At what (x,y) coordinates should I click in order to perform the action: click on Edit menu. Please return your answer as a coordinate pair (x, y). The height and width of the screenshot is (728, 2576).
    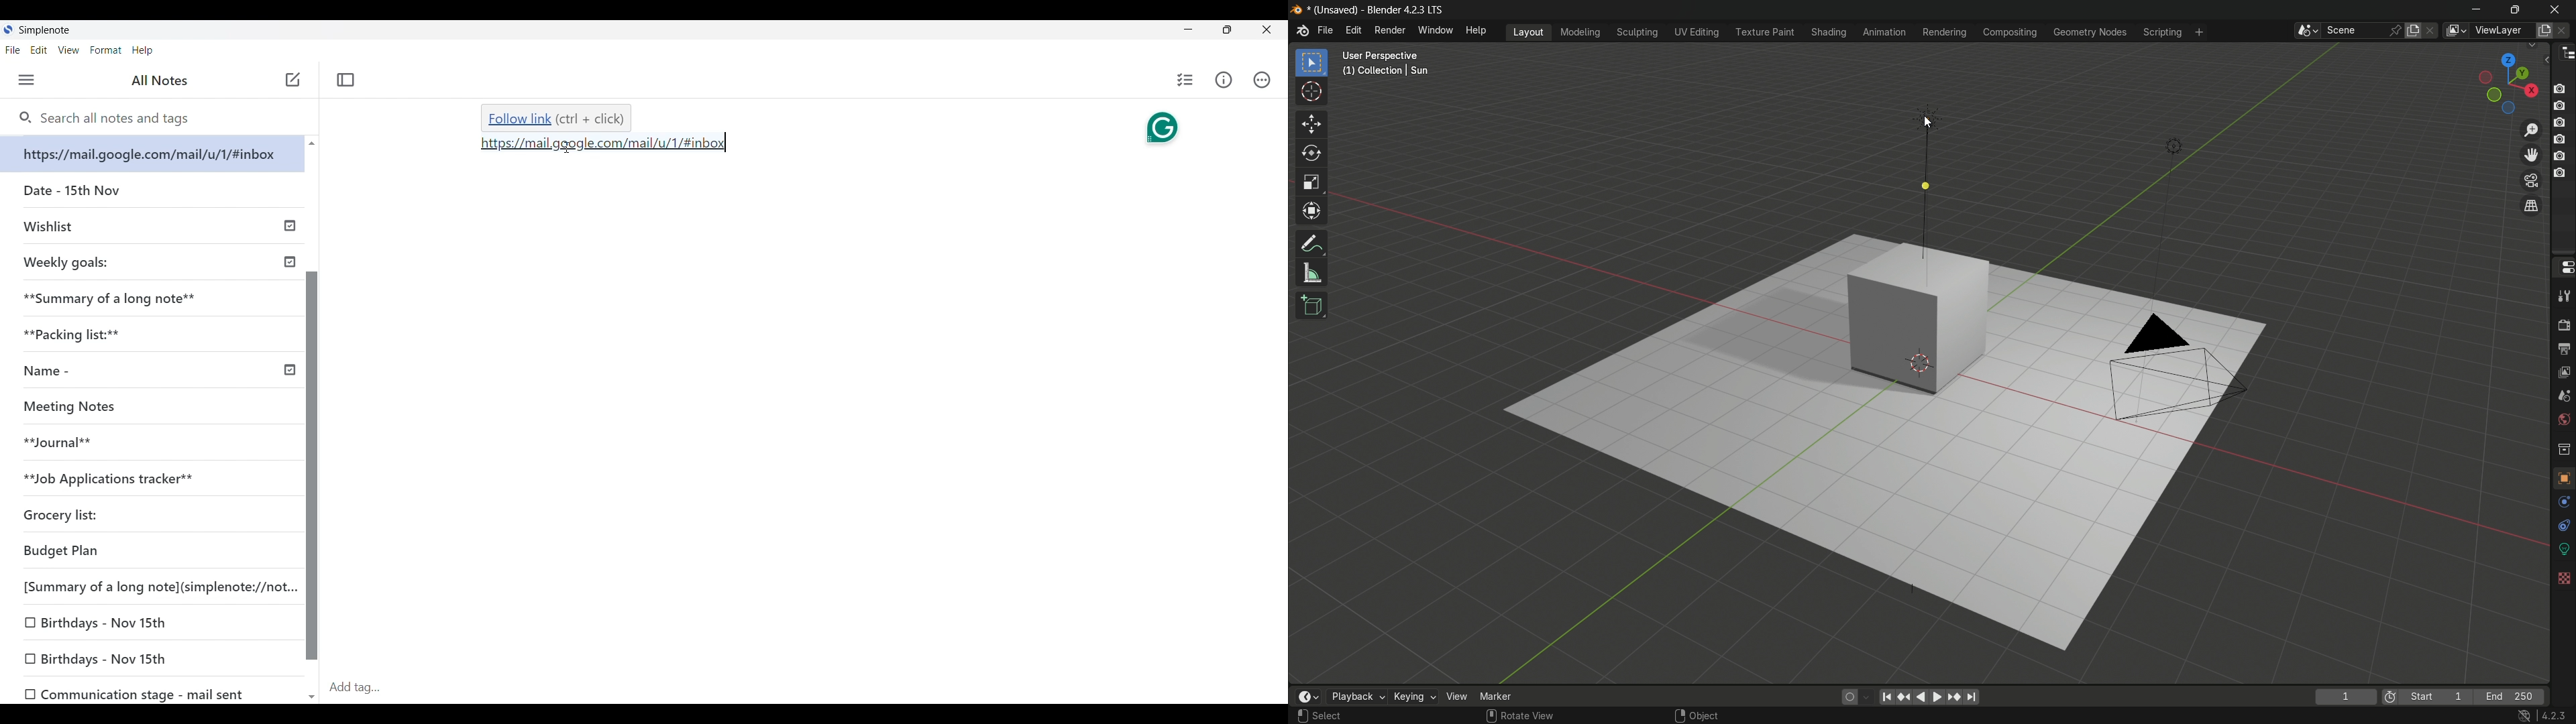
    Looking at the image, I should click on (39, 50).